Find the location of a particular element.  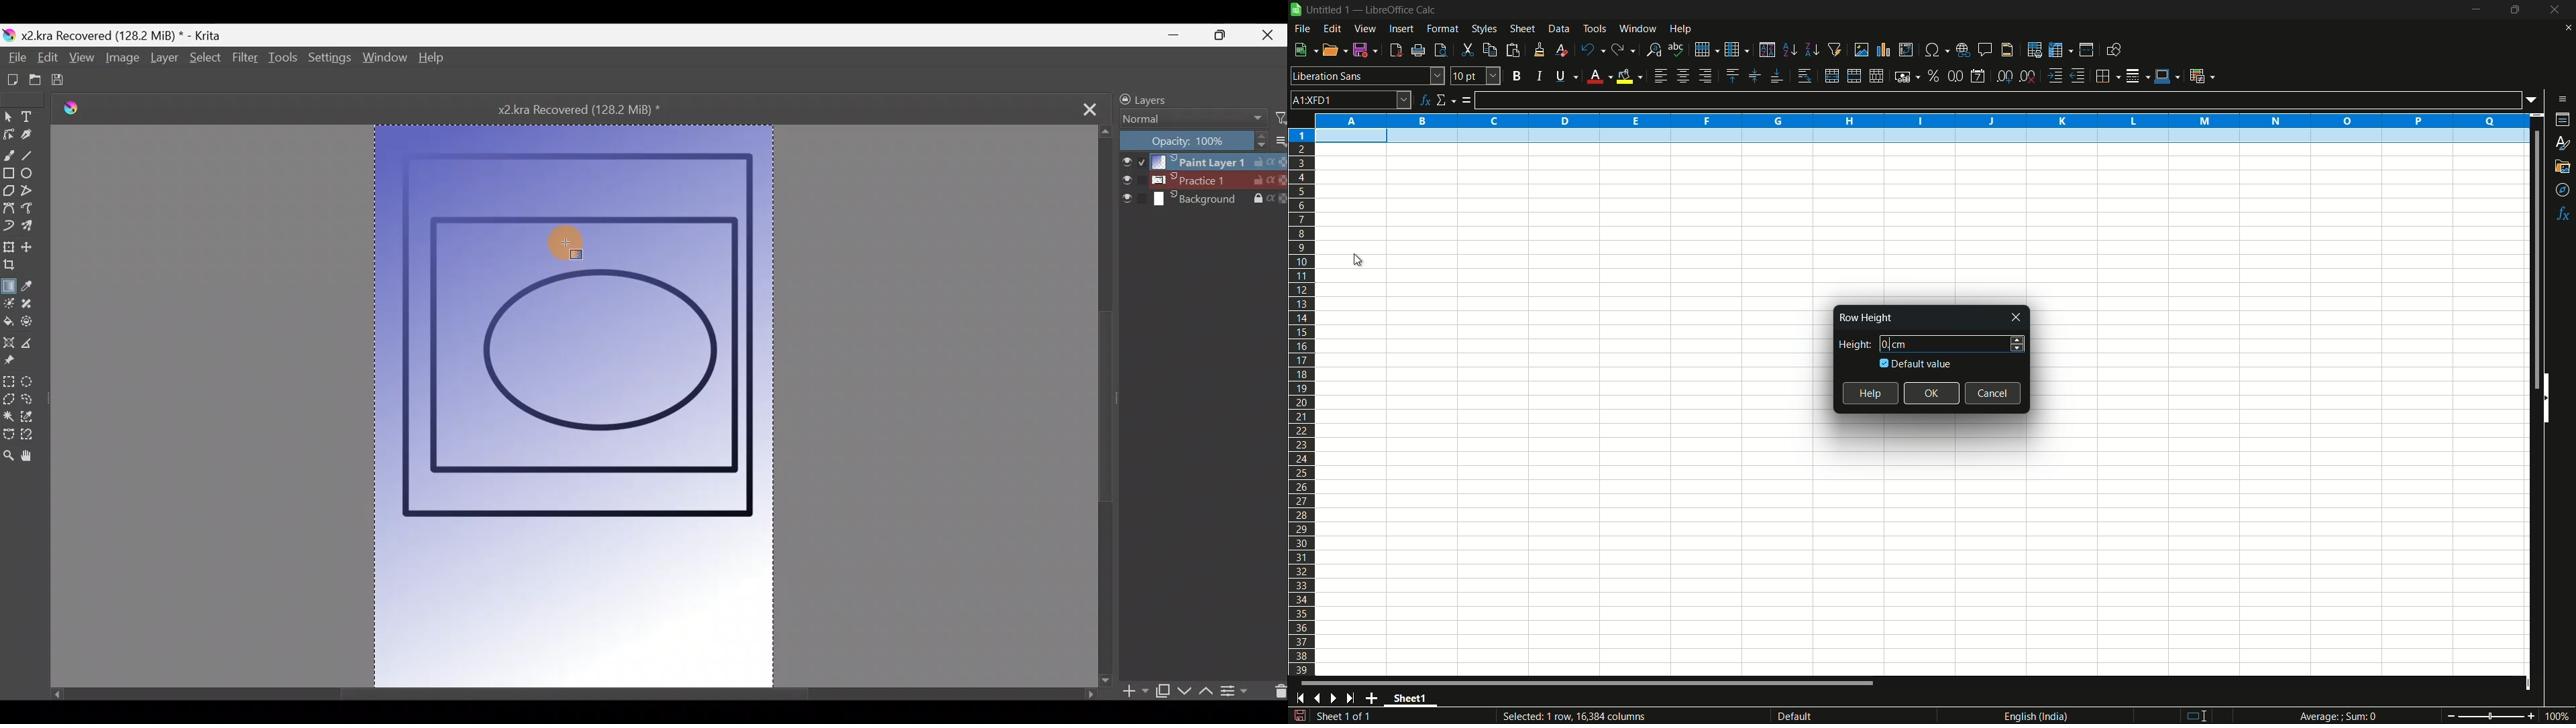

split window is located at coordinates (2086, 50).